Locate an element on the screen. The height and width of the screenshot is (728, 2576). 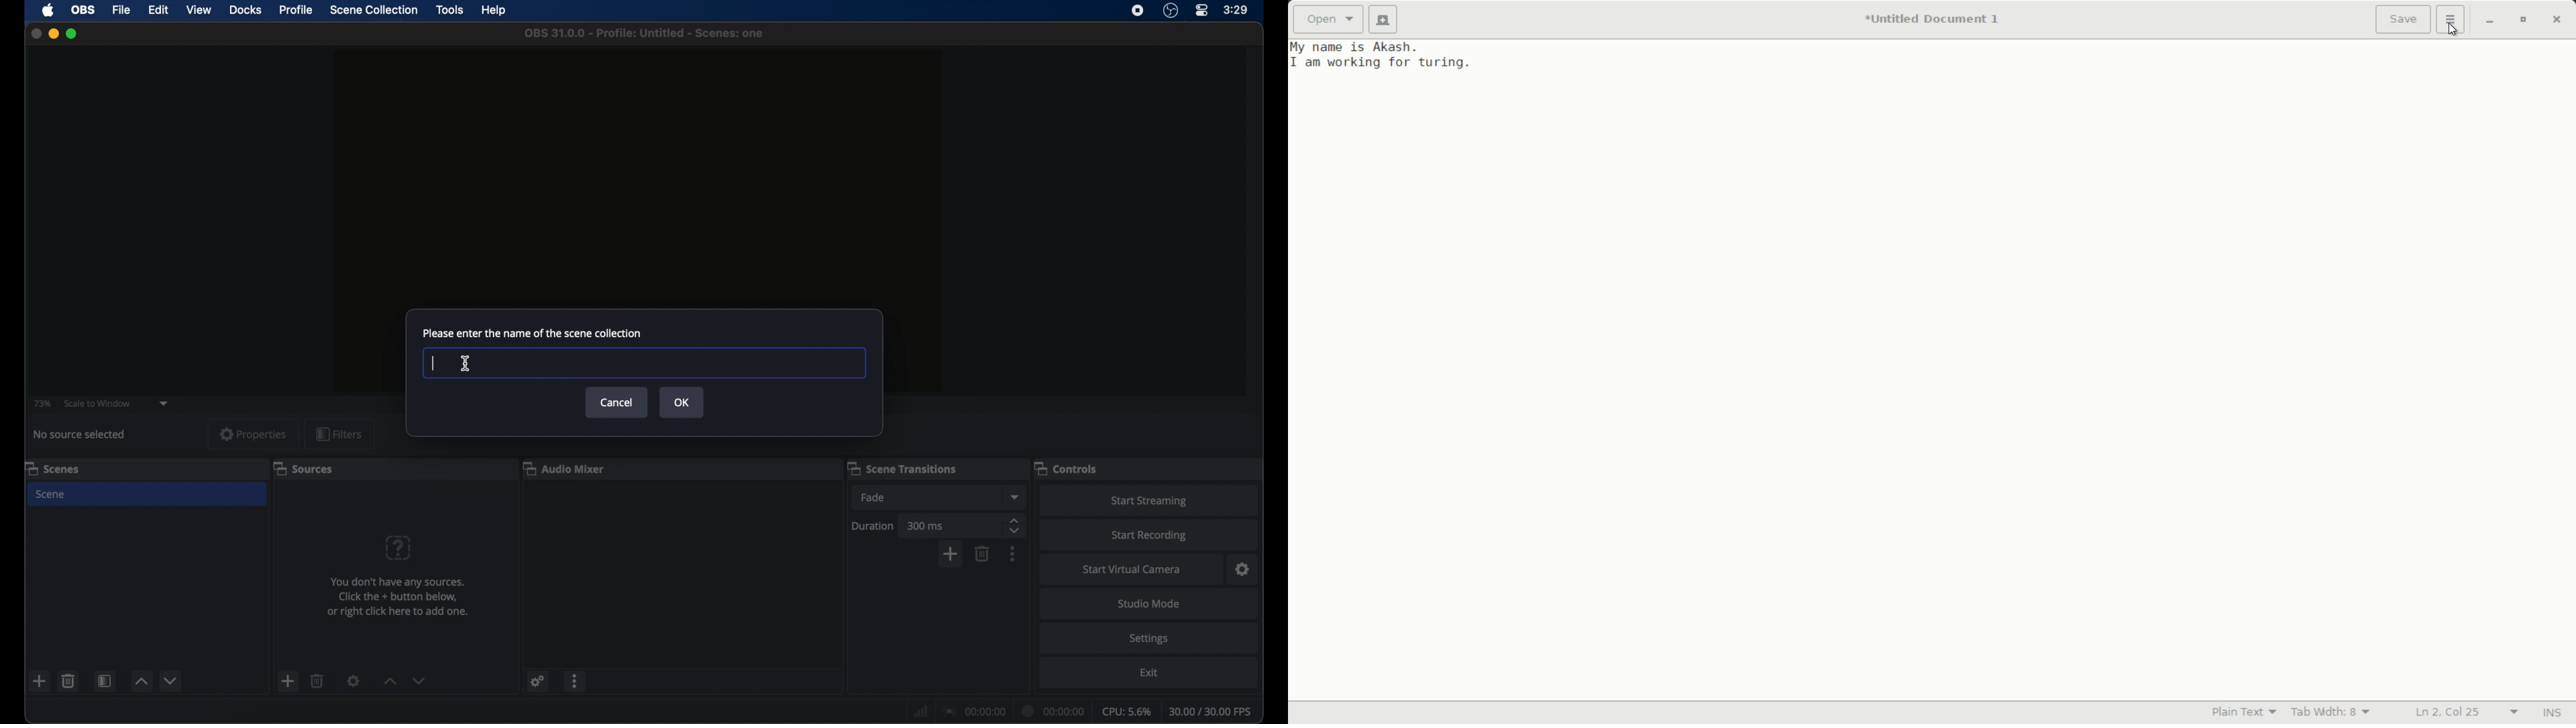
settings is located at coordinates (1150, 638).